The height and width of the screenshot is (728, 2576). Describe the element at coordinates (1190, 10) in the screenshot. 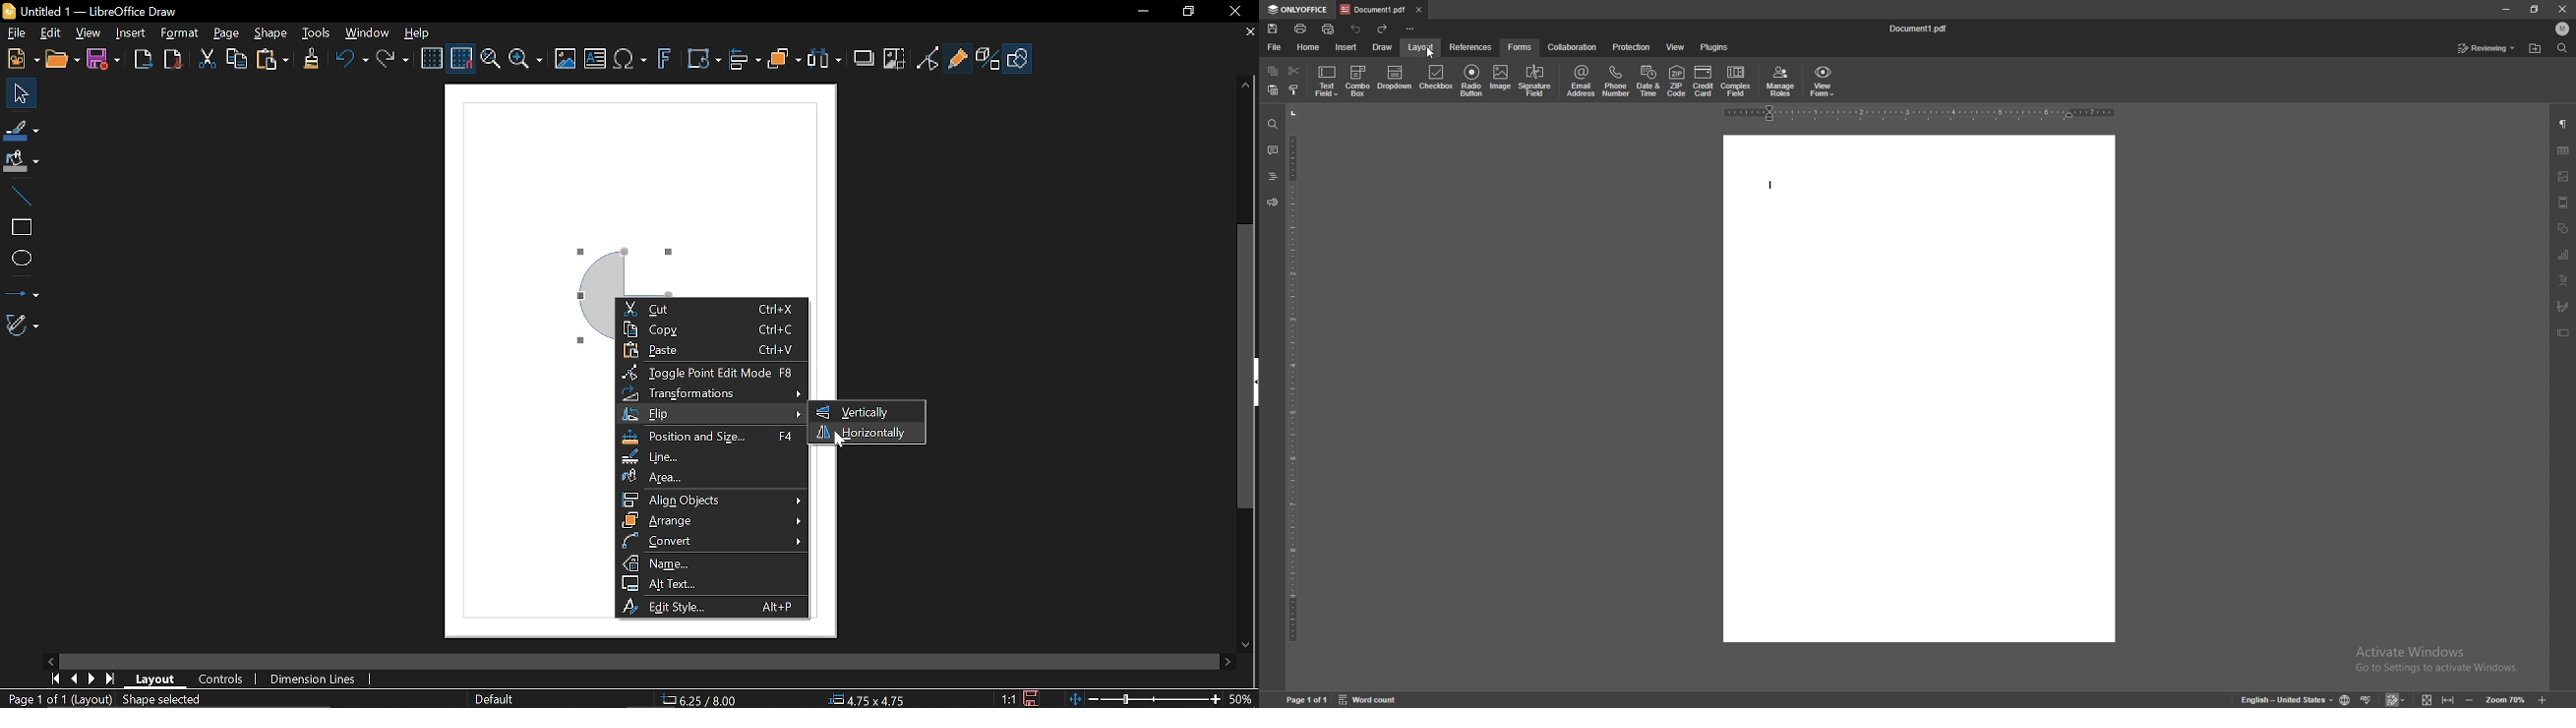

I see `restore down` at that location.